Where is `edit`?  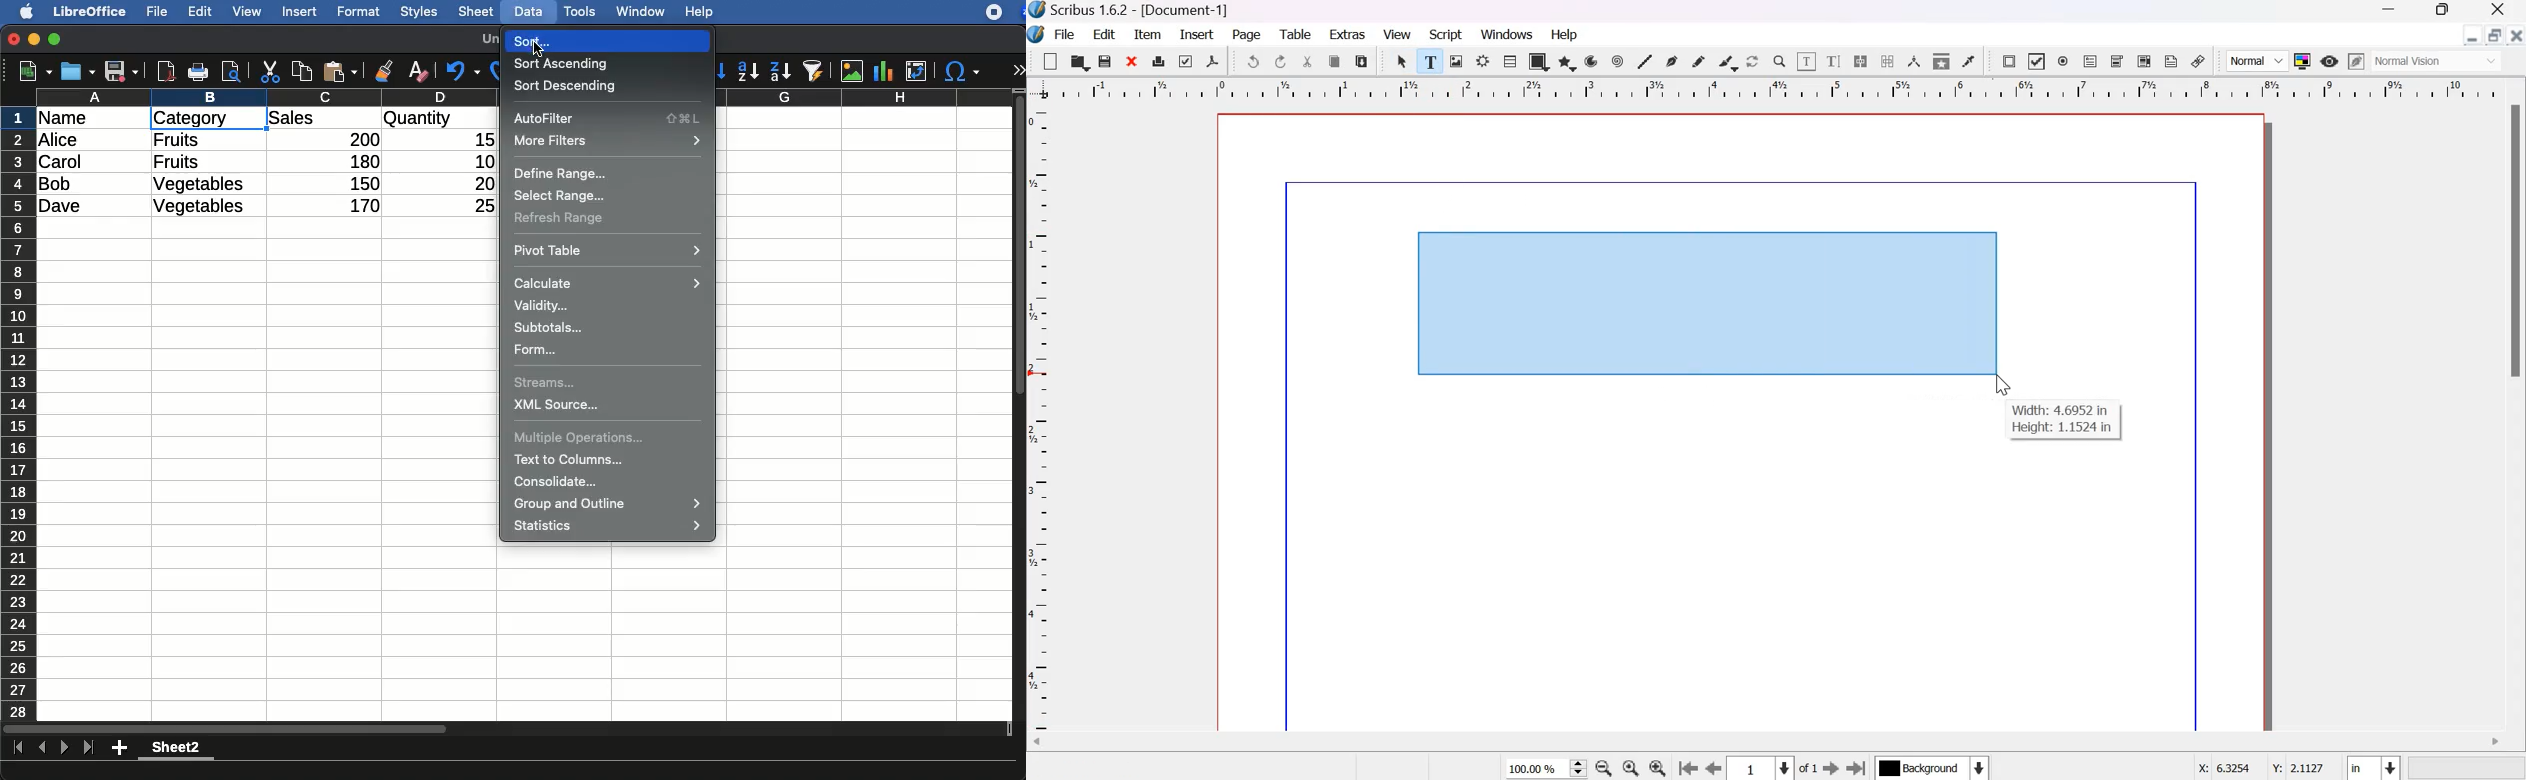
edit is located at coordinates (200, 11).